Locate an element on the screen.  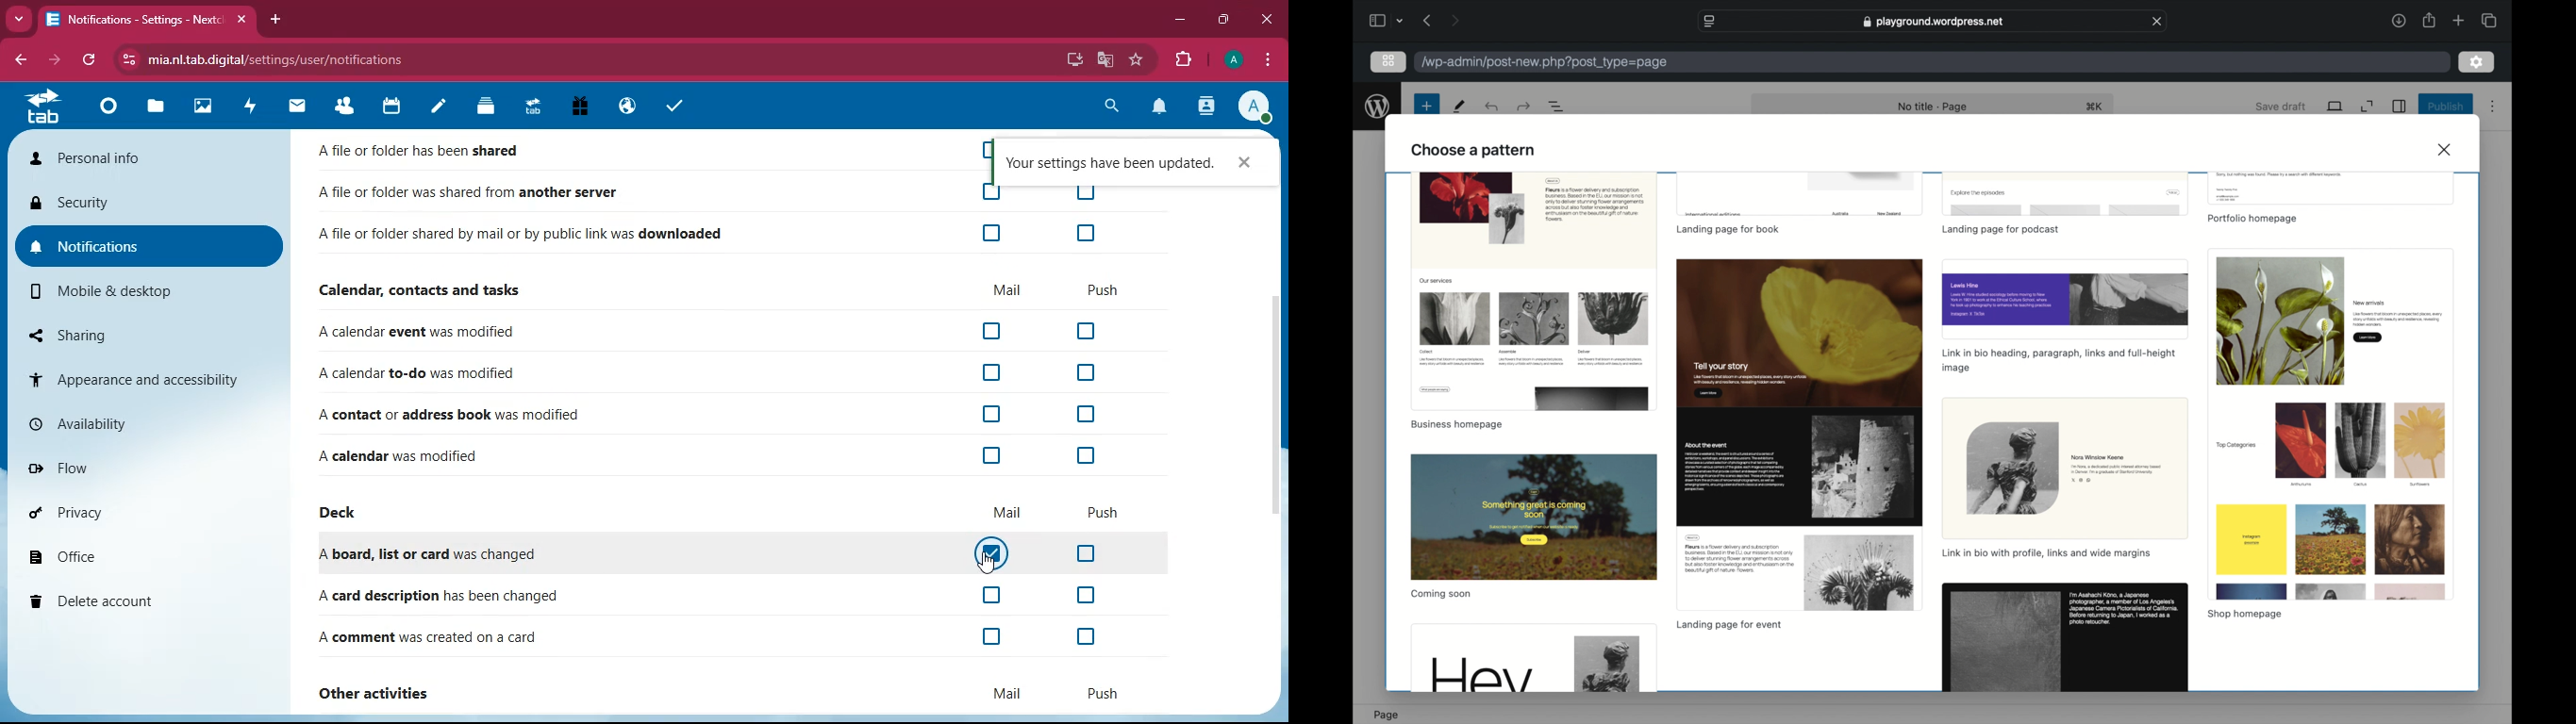
search is located at coordinates (1111, 105).